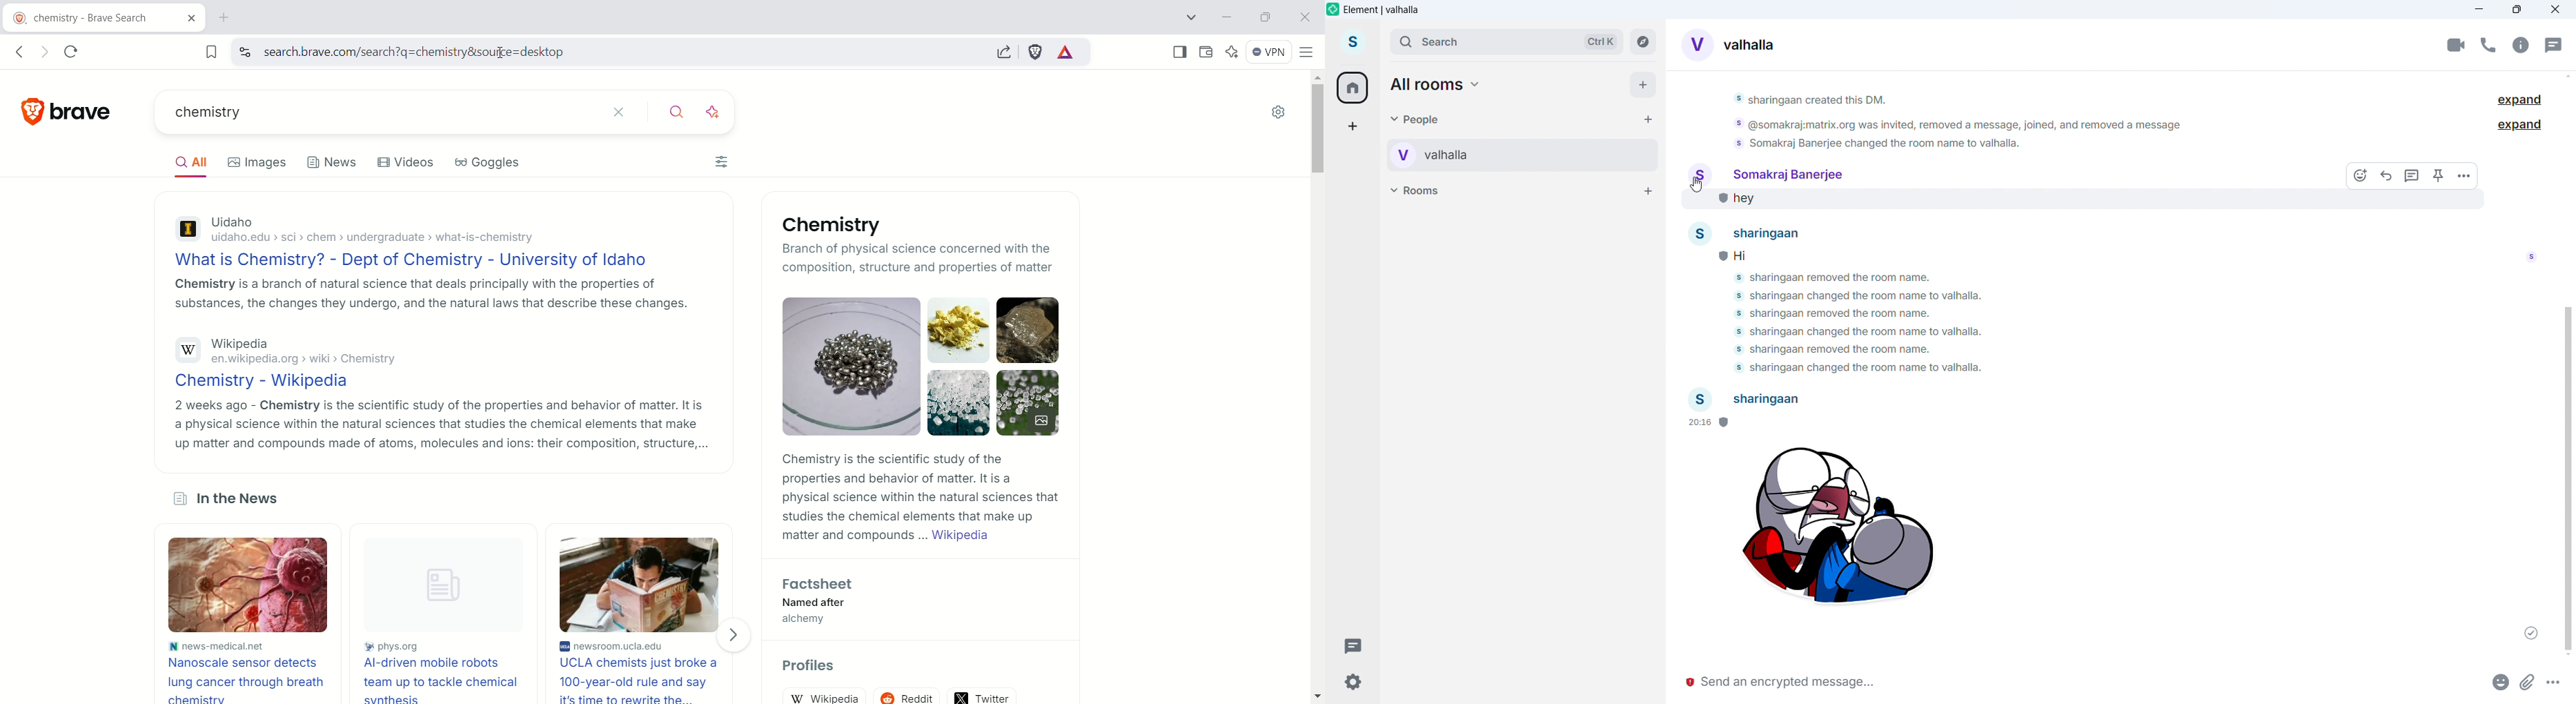 This screenshot has width=2576, height=728. I want to click on somakraj banerjee removed the room name, so click(1834, 351).